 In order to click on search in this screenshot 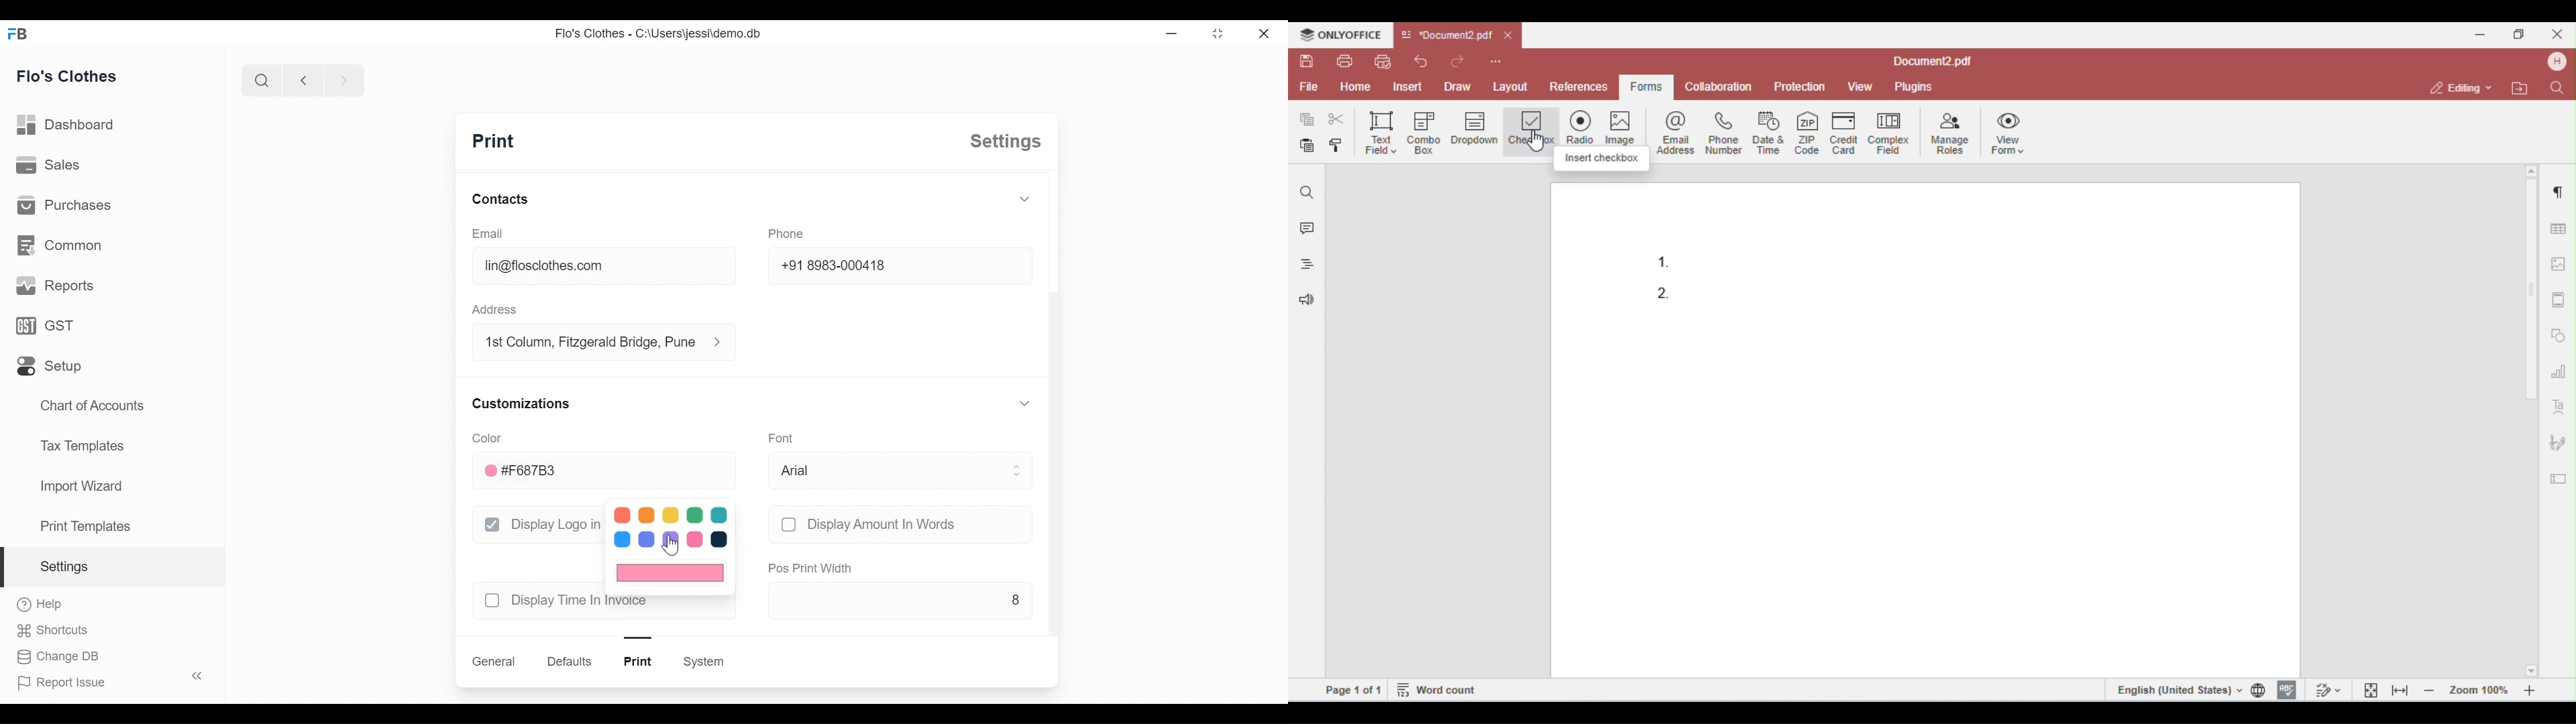, I will do `click(261, 80)`.